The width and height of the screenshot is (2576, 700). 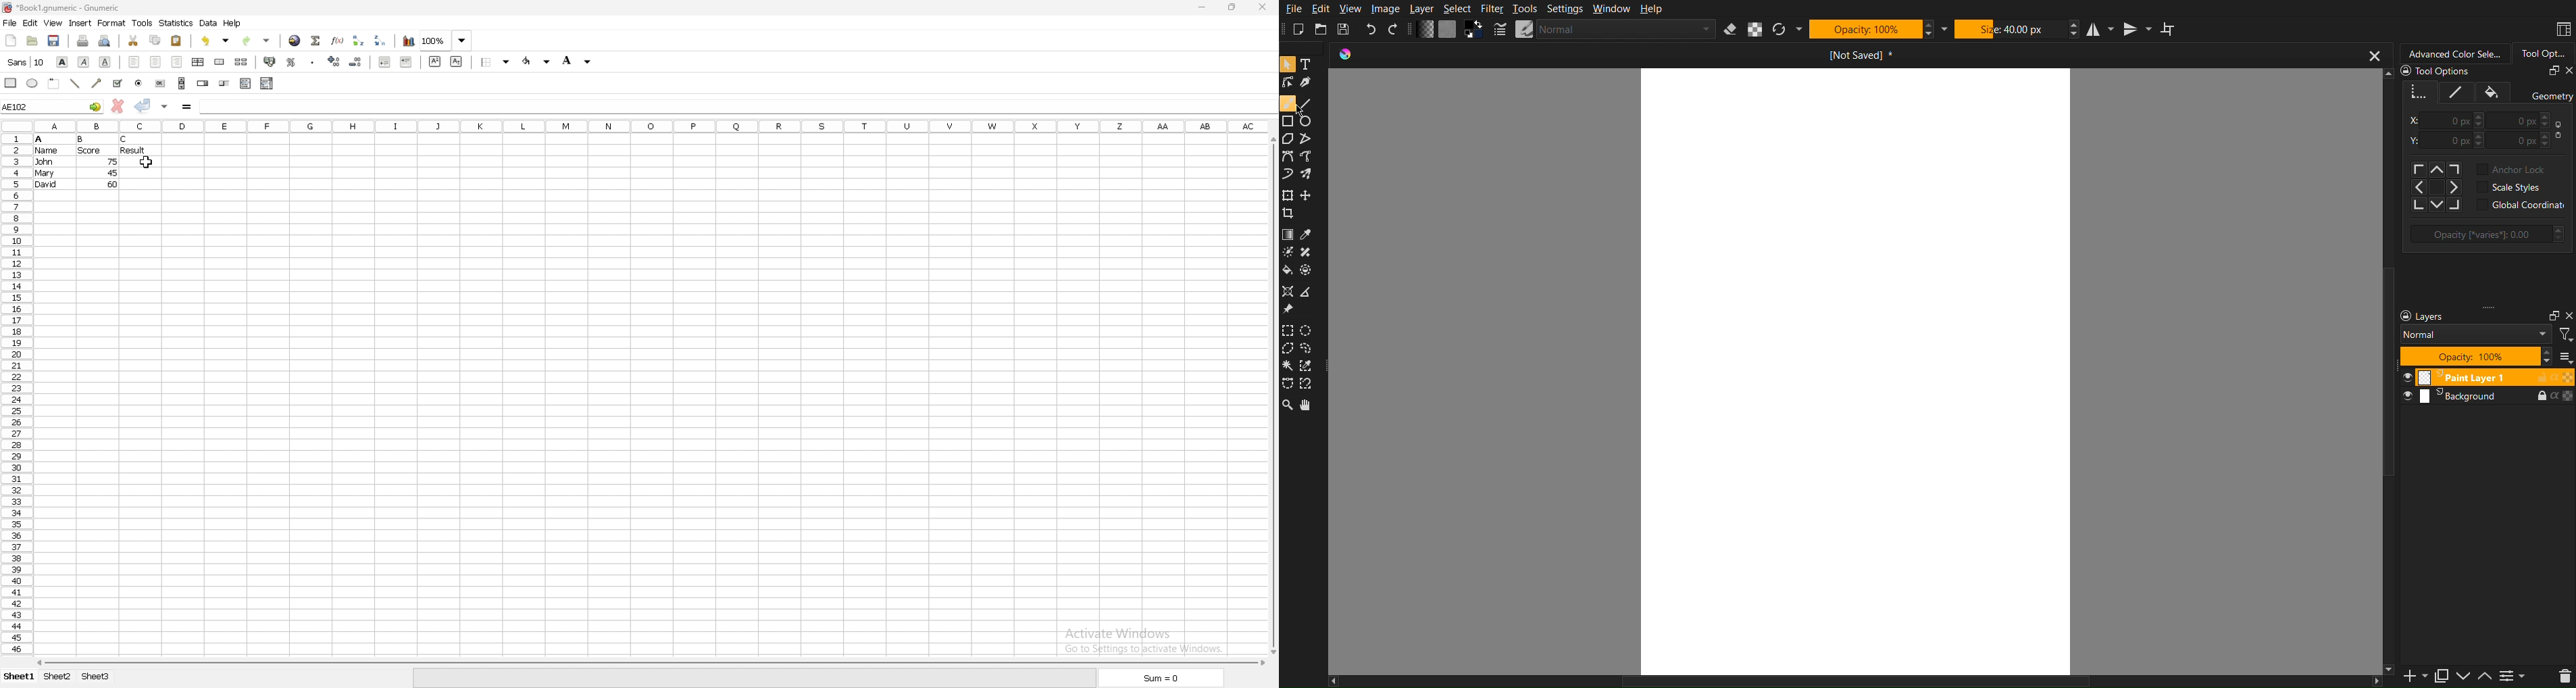 What do you see at coordinates (267, 84) in the screenshot?
I see `combo box` at bounding box center [267, 84].